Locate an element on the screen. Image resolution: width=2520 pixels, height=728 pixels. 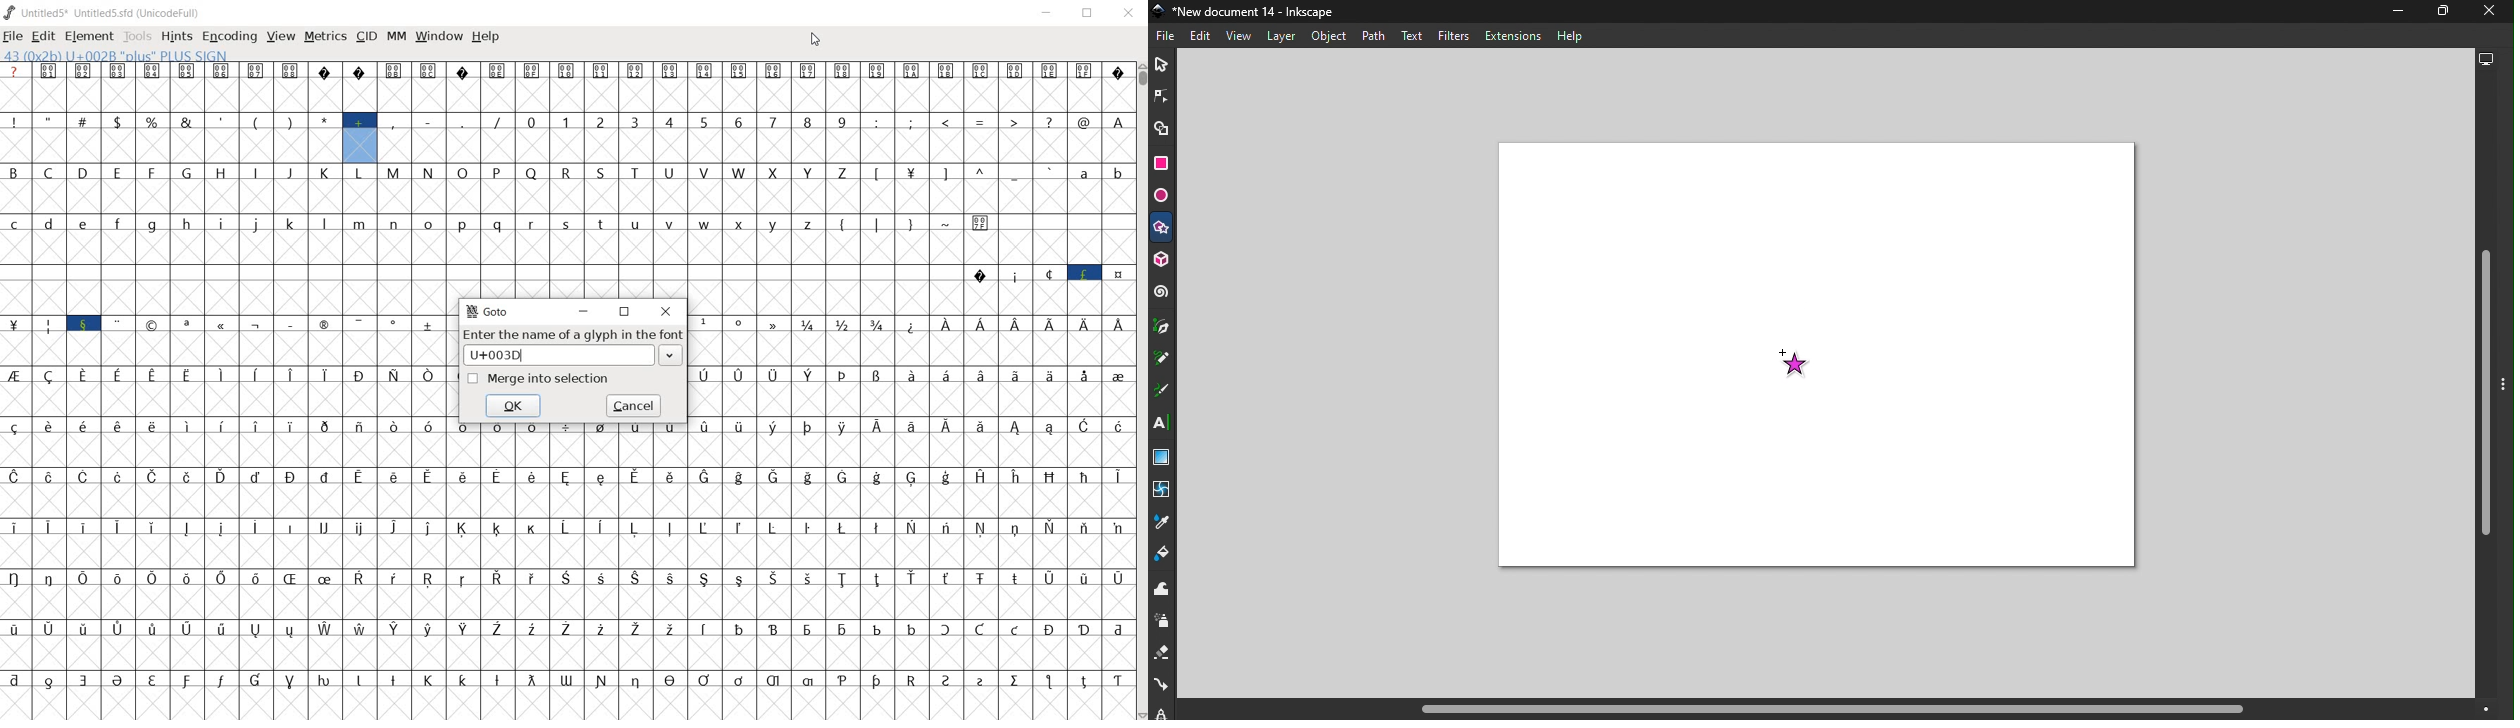
Canvas is located at coordinates (1815, 360).